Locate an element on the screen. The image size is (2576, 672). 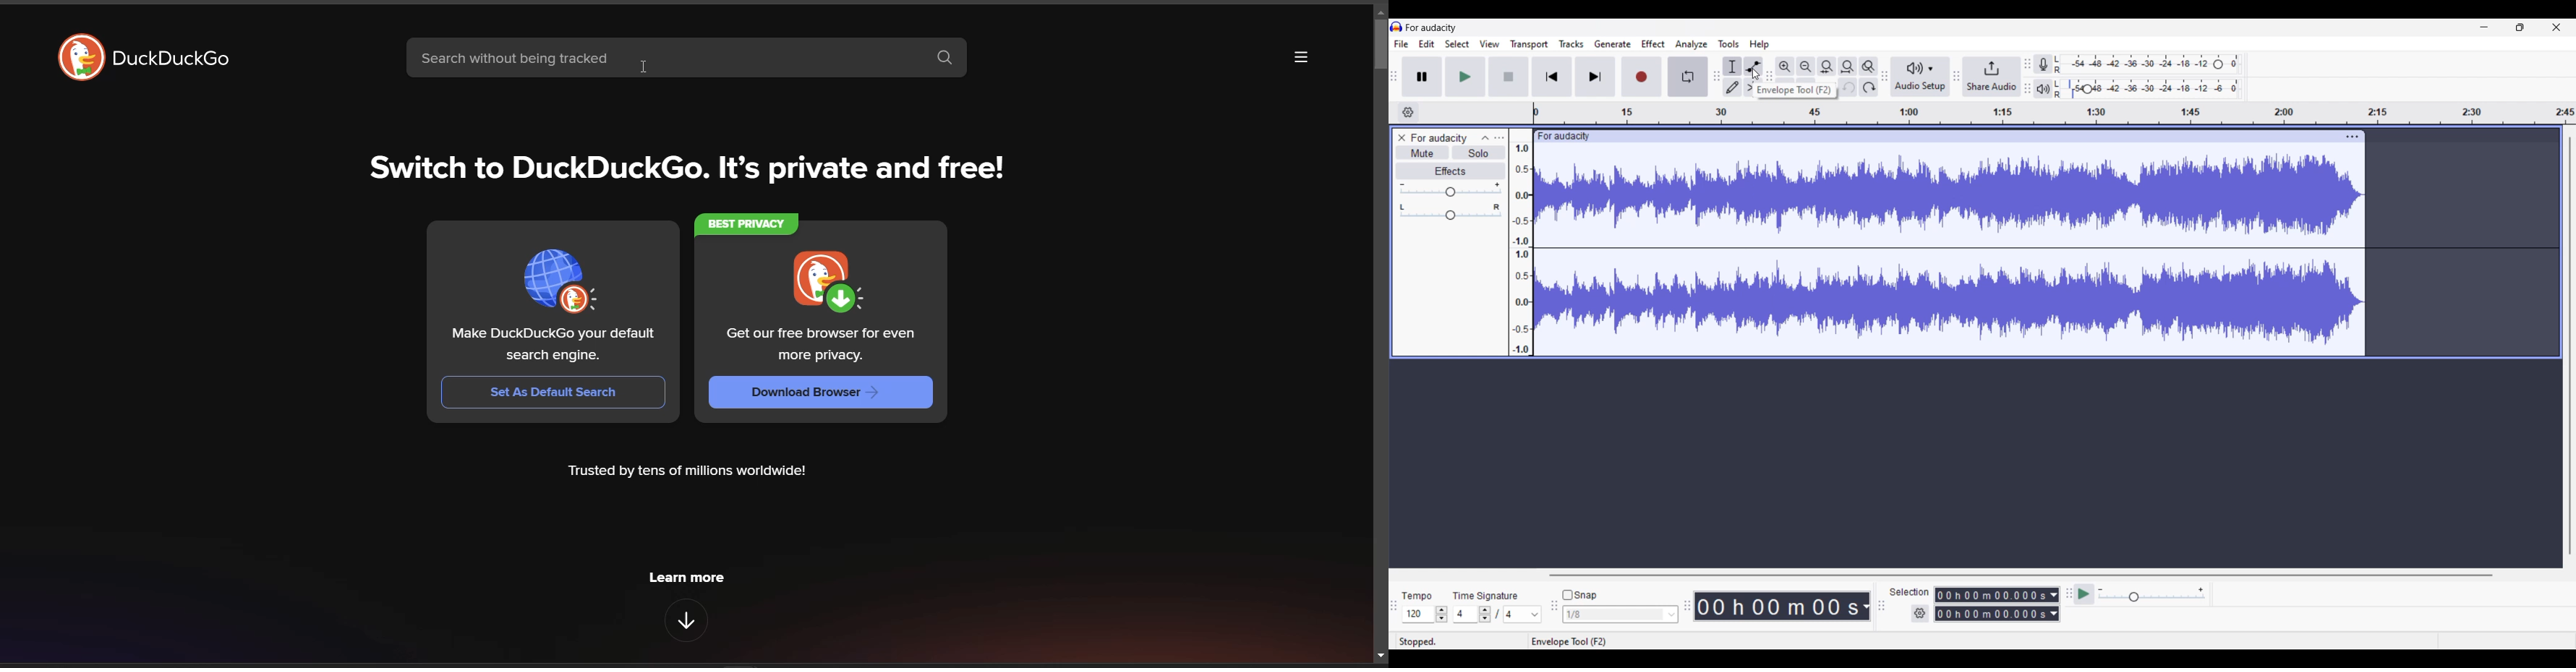
Draw tool is located at coordinates (1733, 87).